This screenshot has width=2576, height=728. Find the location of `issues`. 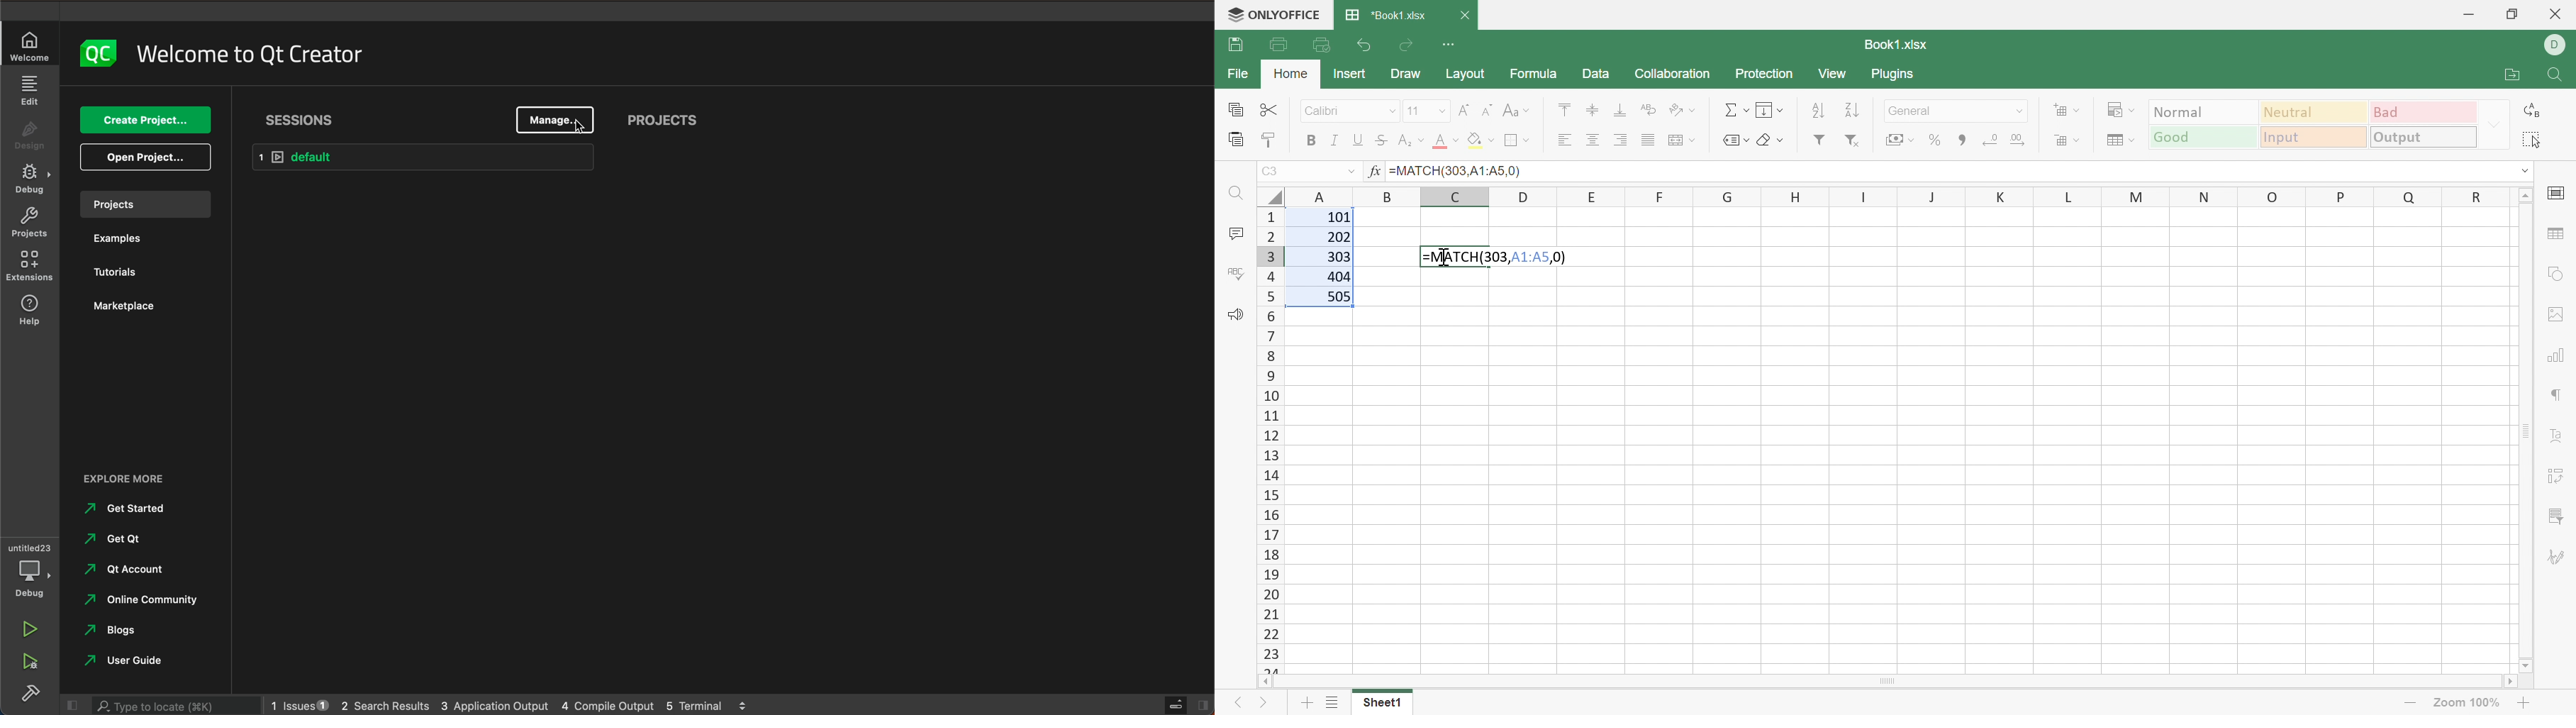

issues is located at coordinates (297, 703).